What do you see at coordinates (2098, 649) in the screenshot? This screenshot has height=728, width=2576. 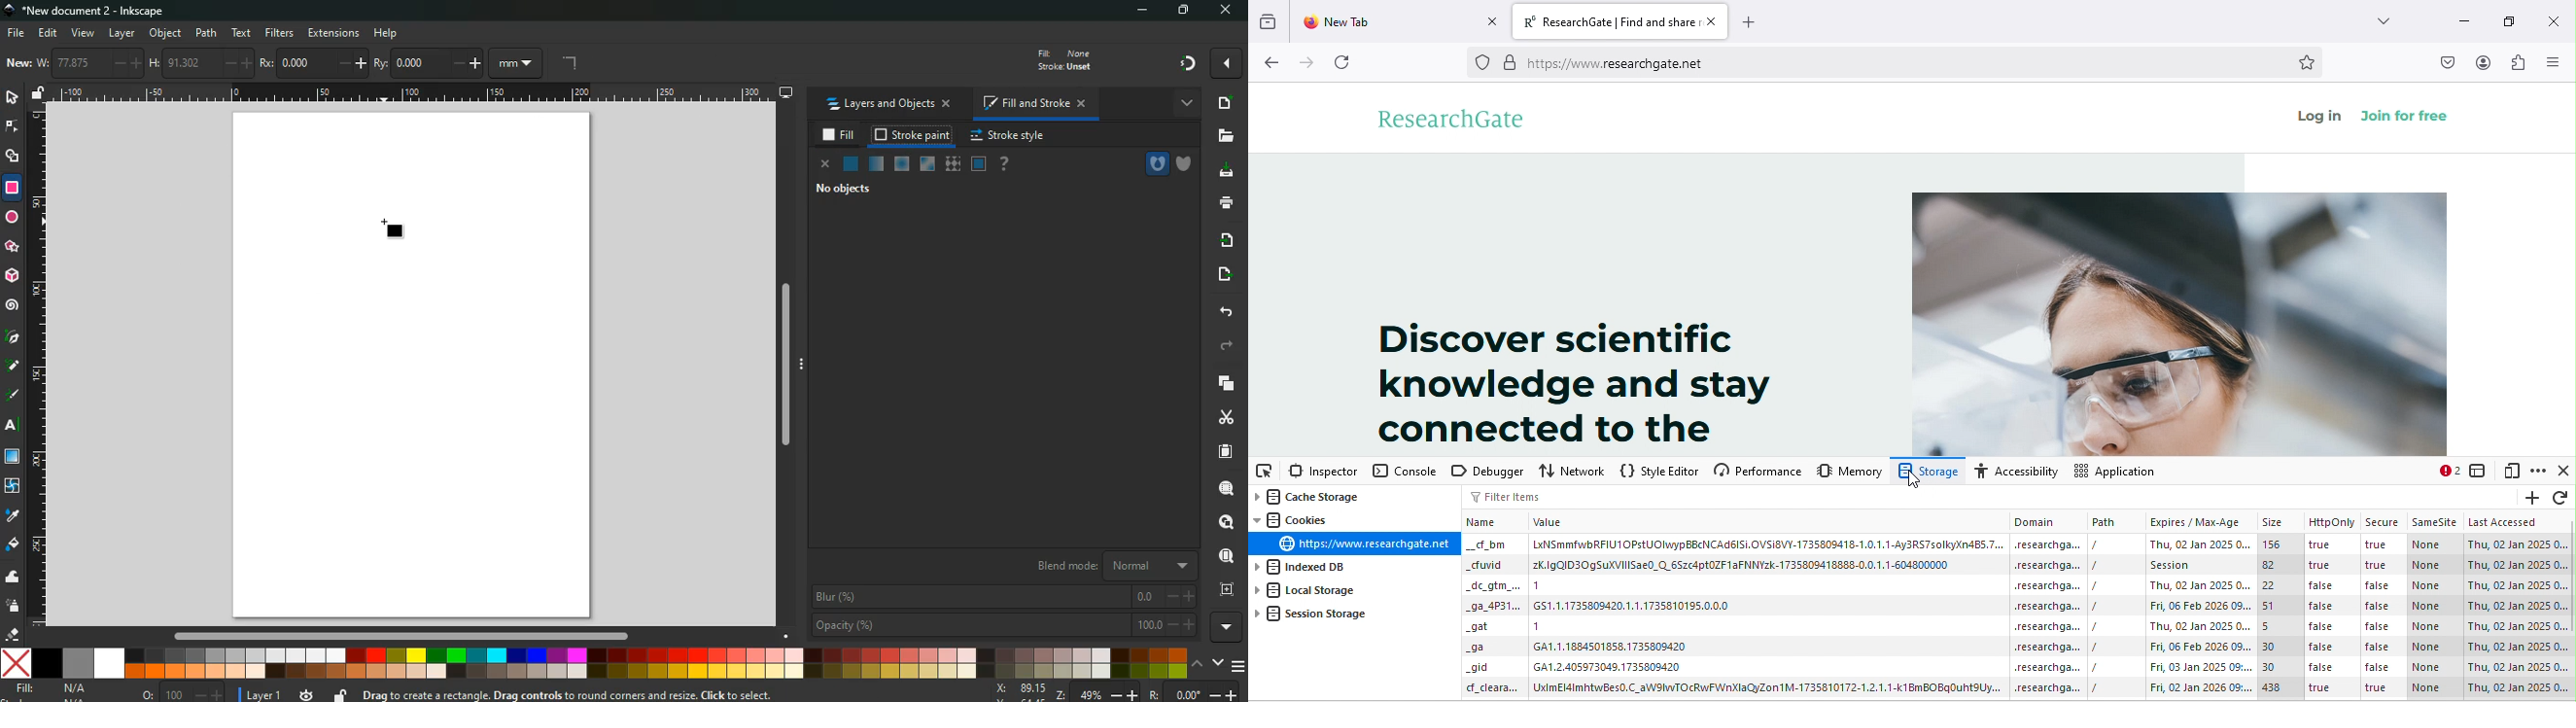 I see `/` at bounding box center [2098, 649].